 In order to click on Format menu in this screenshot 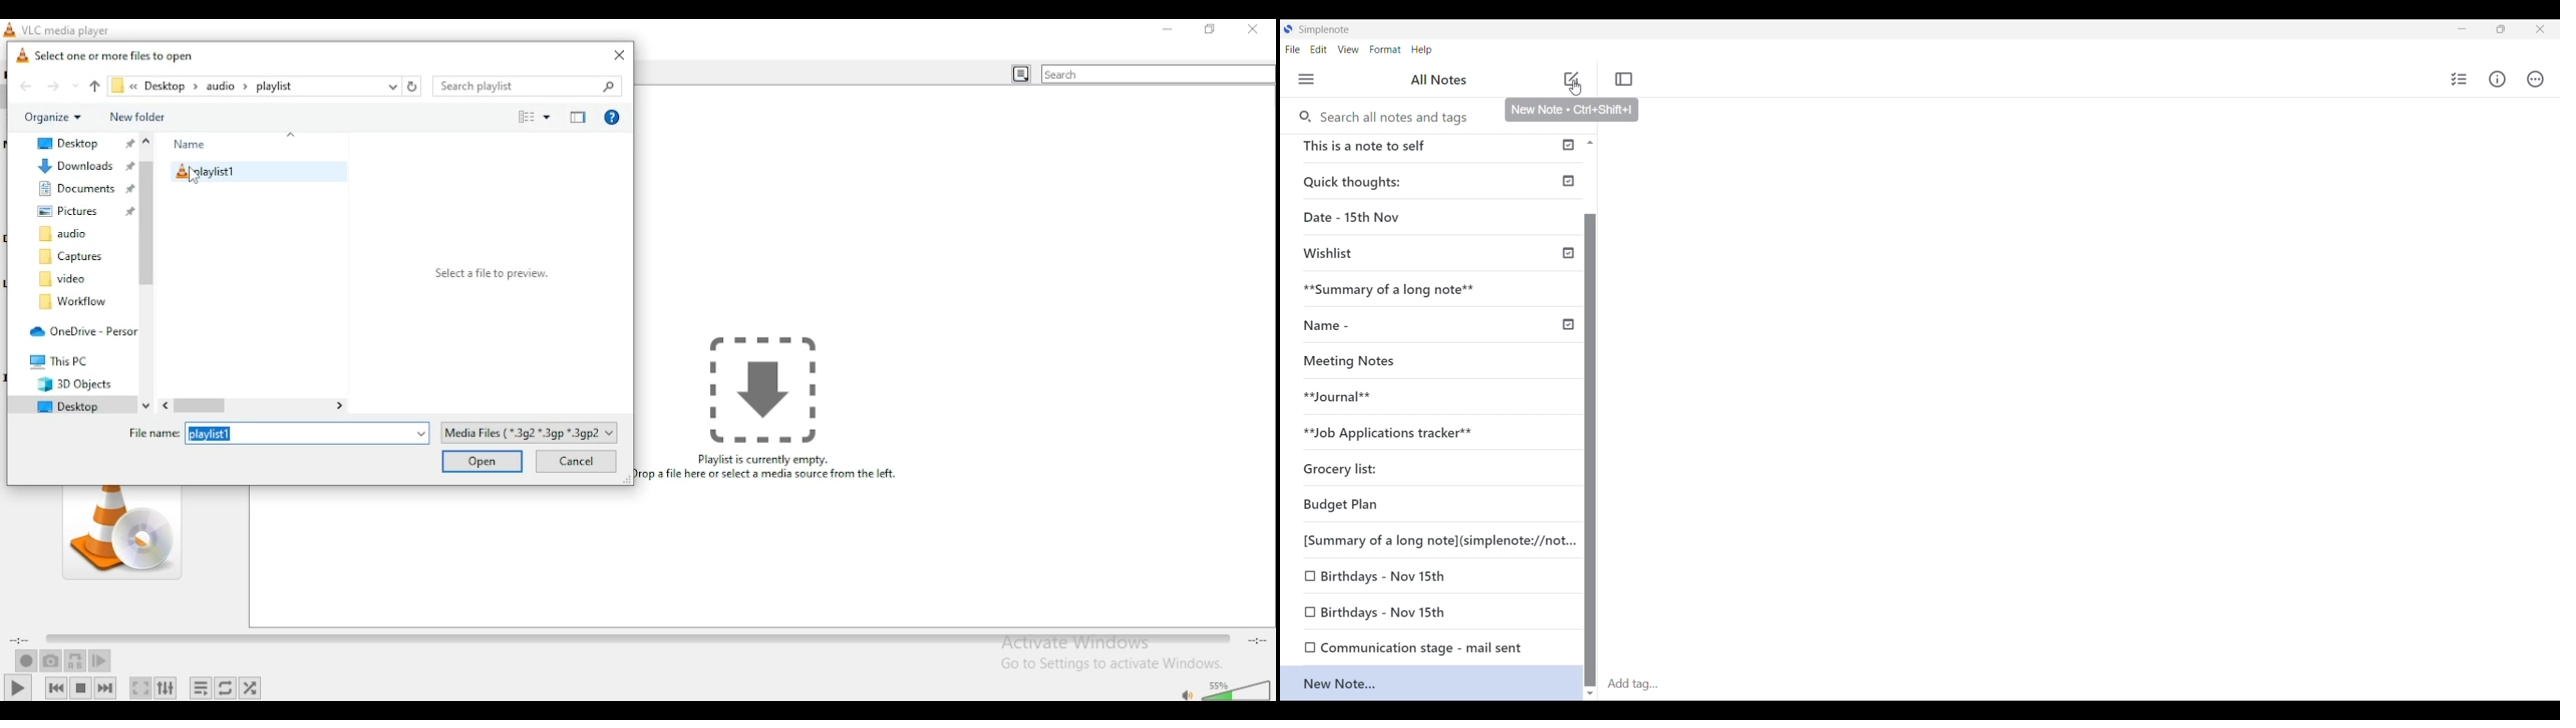, I will do `click(1386, 50)`.